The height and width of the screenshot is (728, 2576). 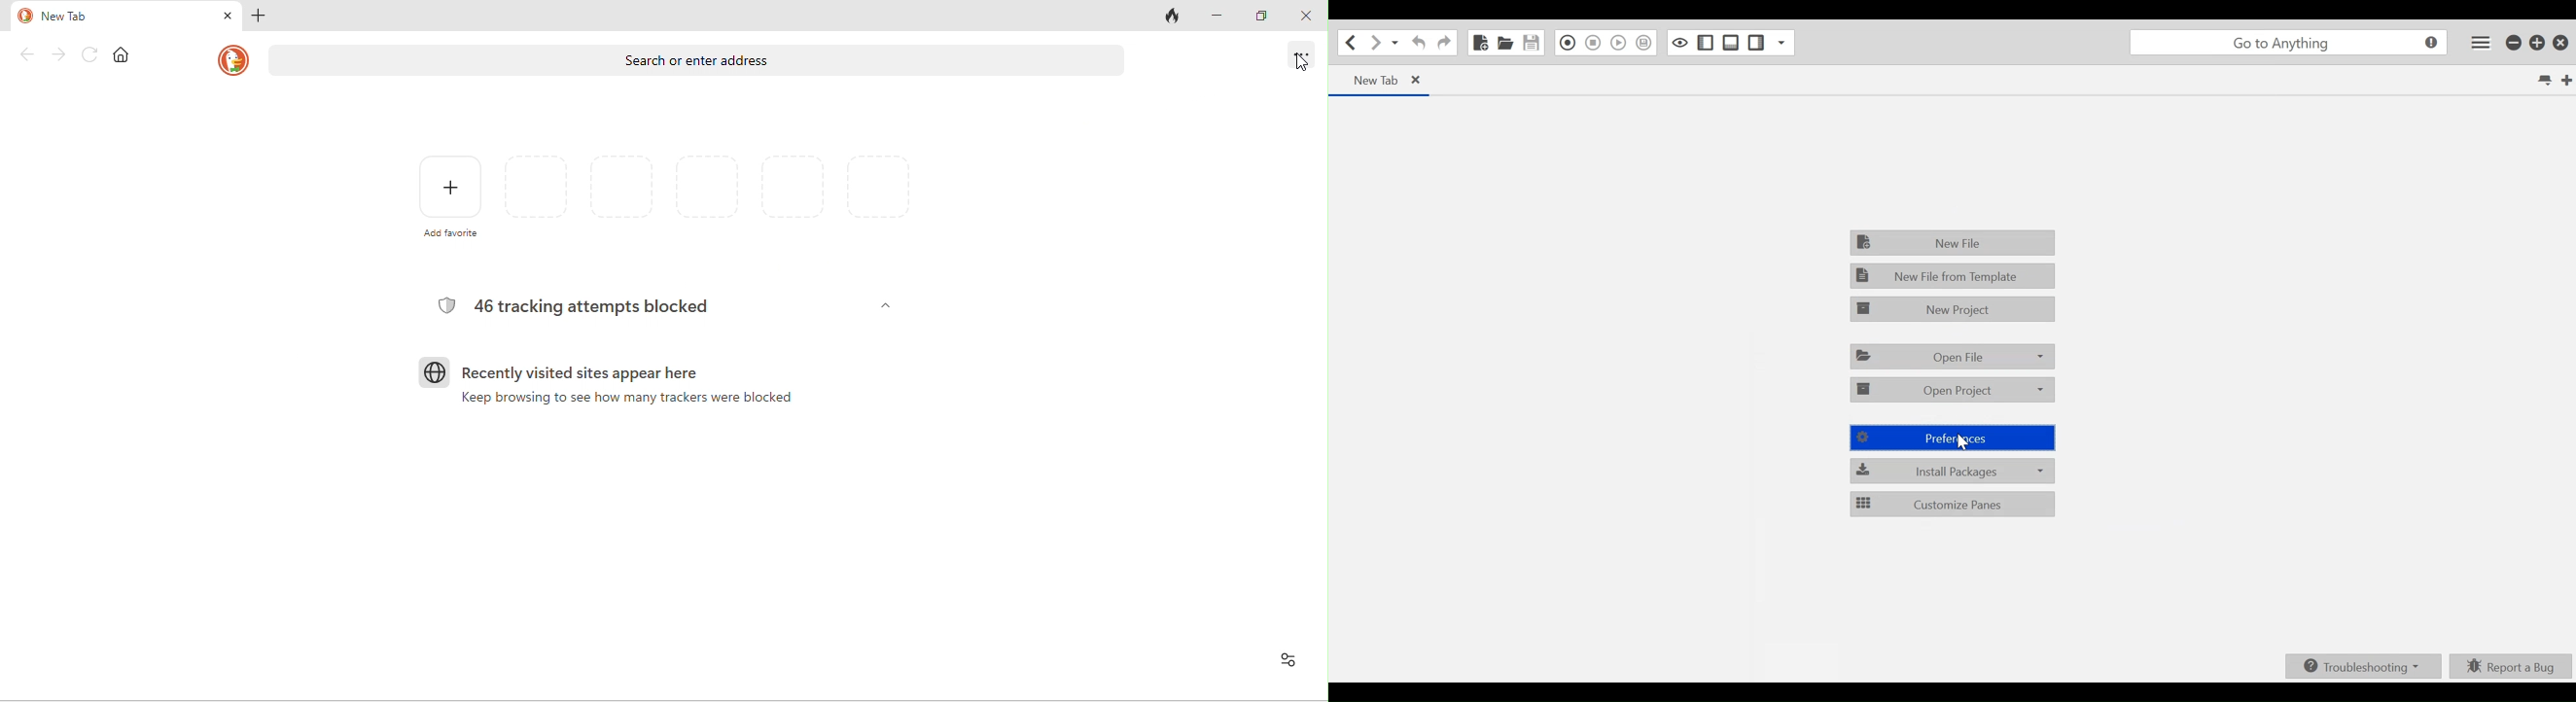 I want to click on add favourite, so click(x=440, y=200).